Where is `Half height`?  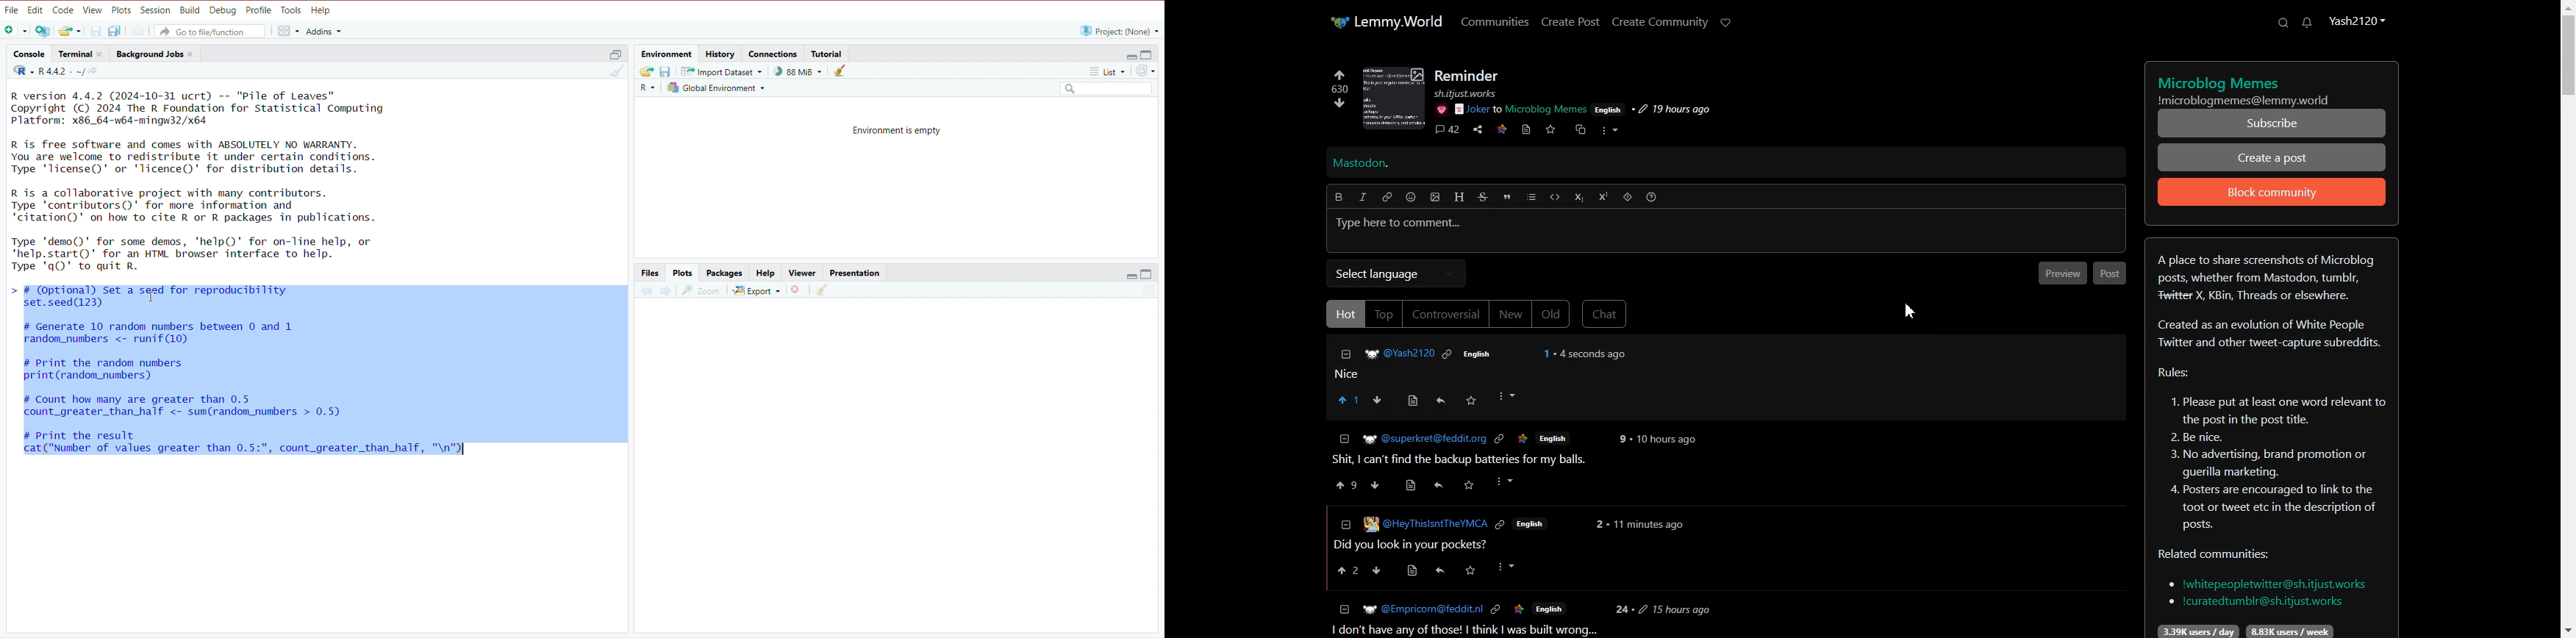 Half height is located at coordinates (615, 53).